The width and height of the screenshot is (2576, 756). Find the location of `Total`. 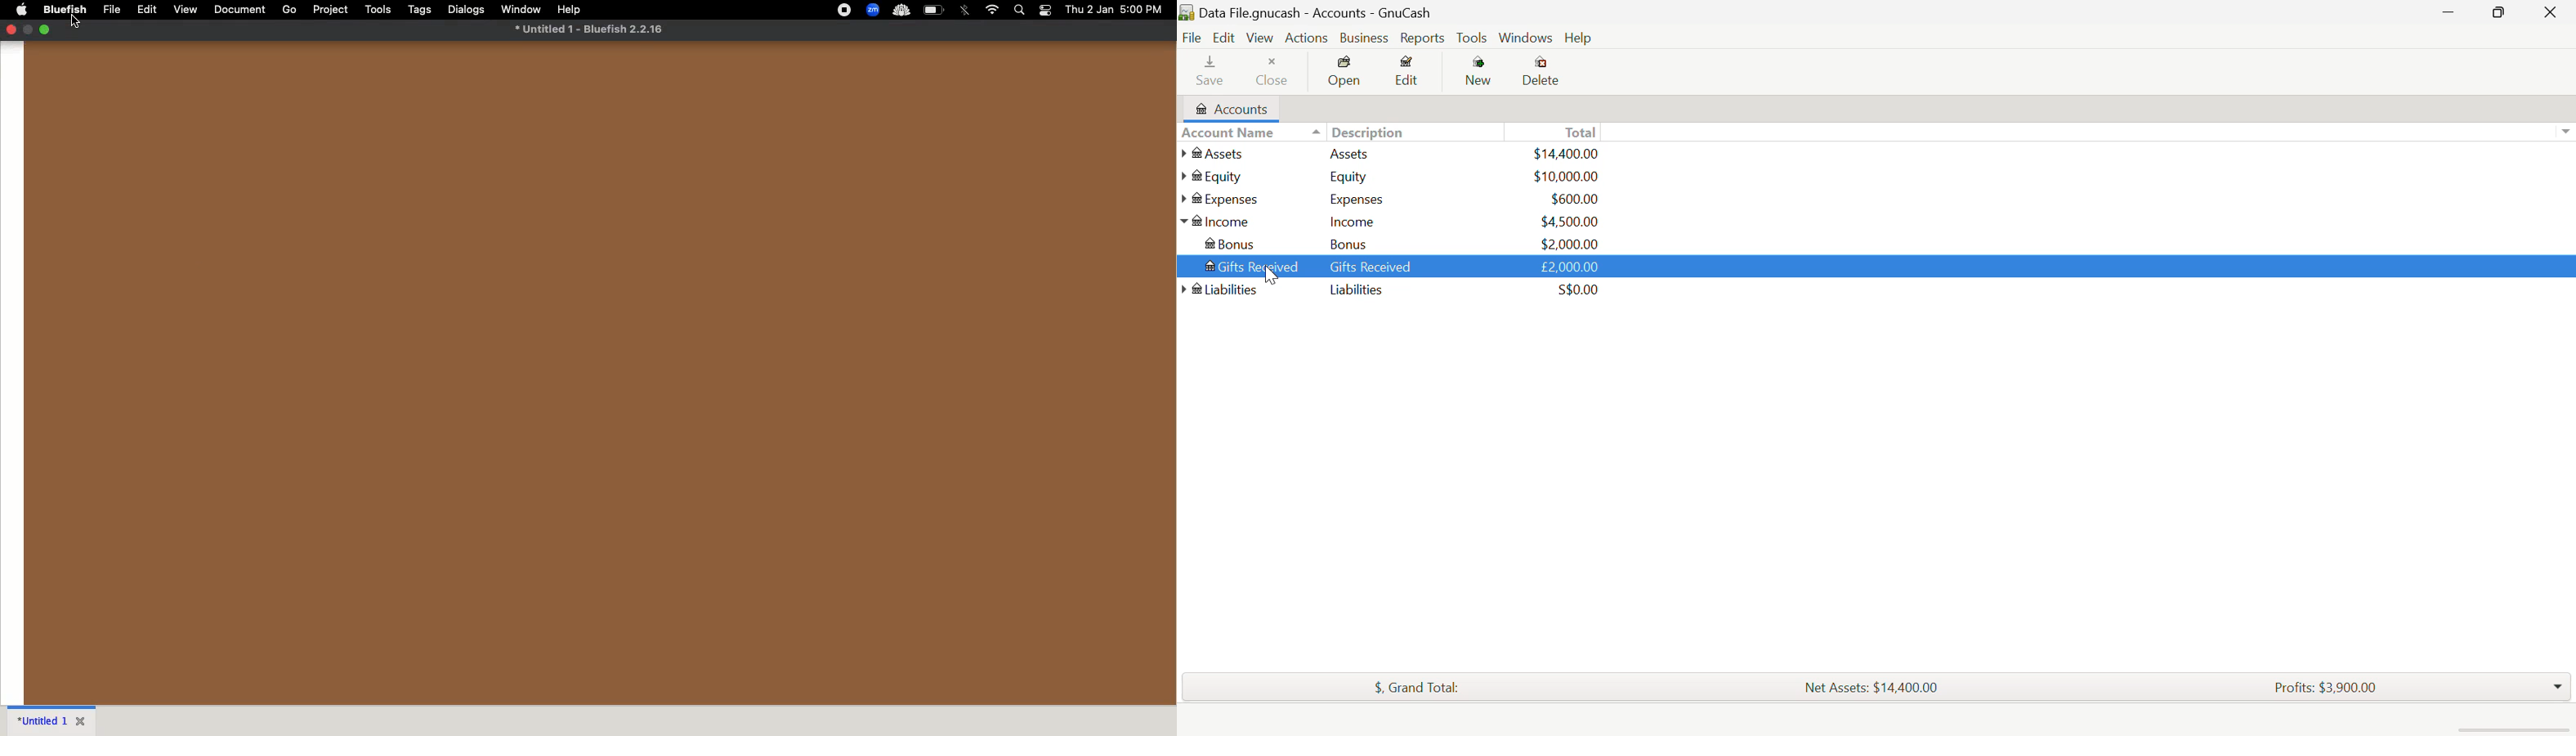

Total is located at coordinates (1577, 131).